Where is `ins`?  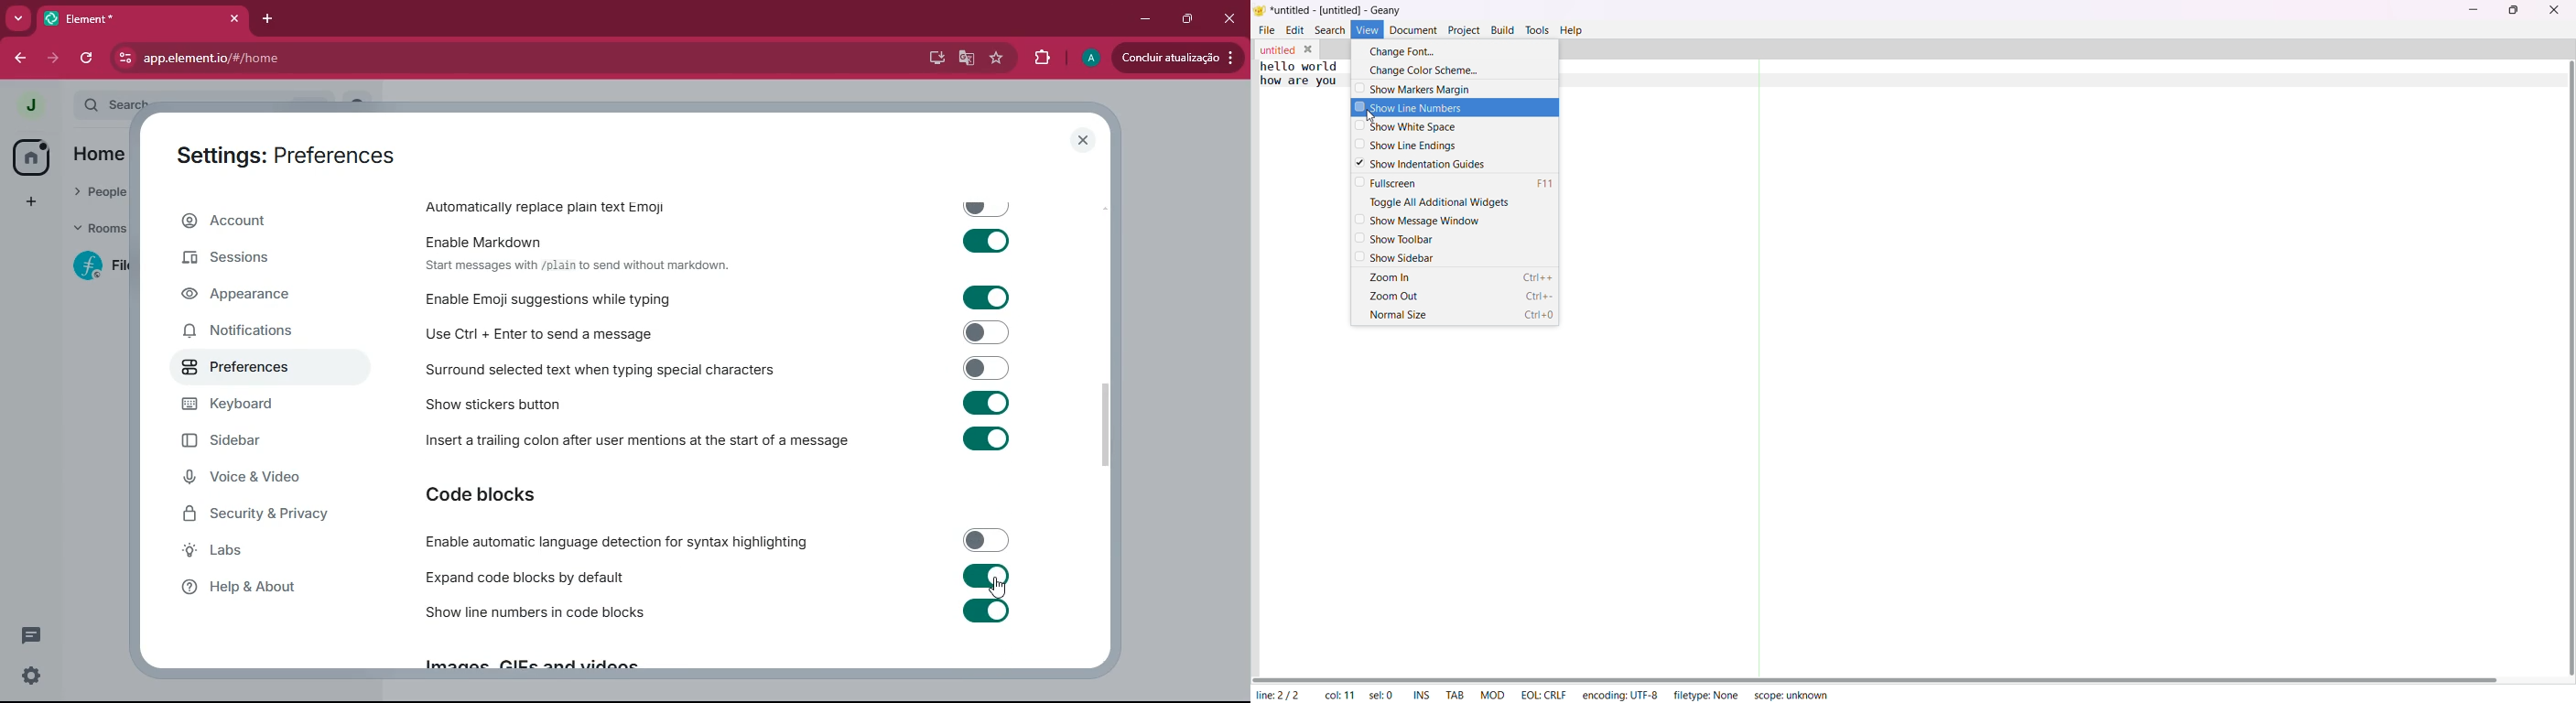 ins is located at coordinates (1421, 695).